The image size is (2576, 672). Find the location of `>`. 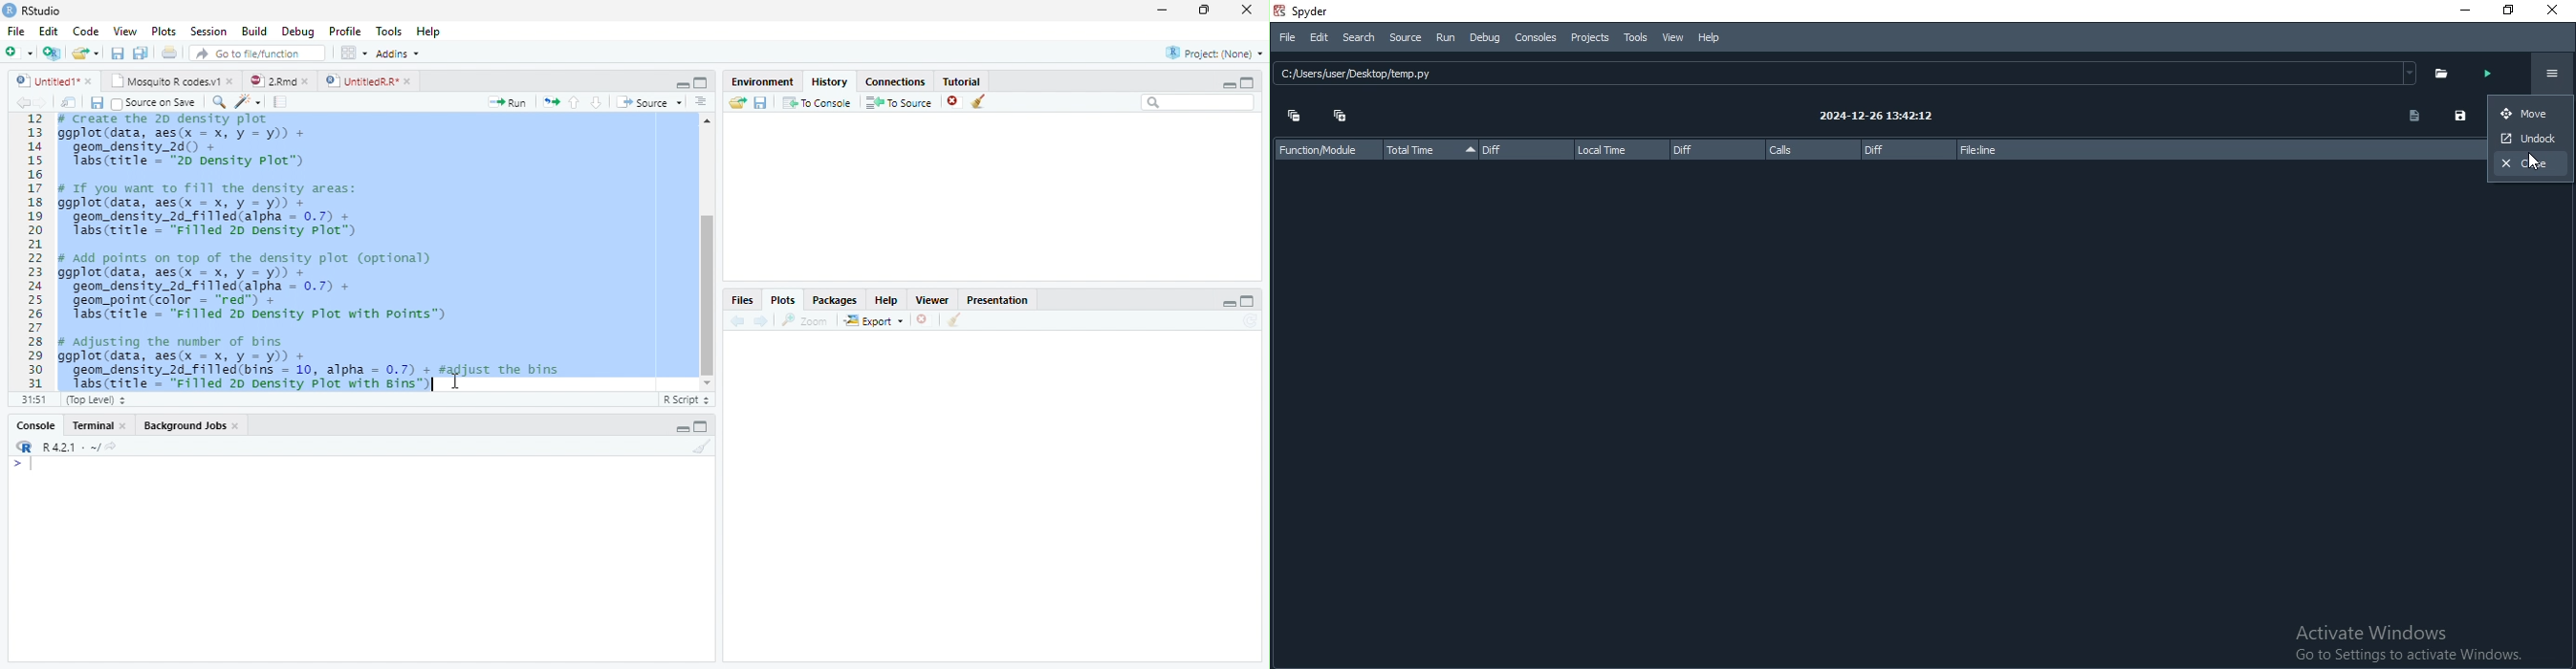

> is located at coordinates (22, 465).